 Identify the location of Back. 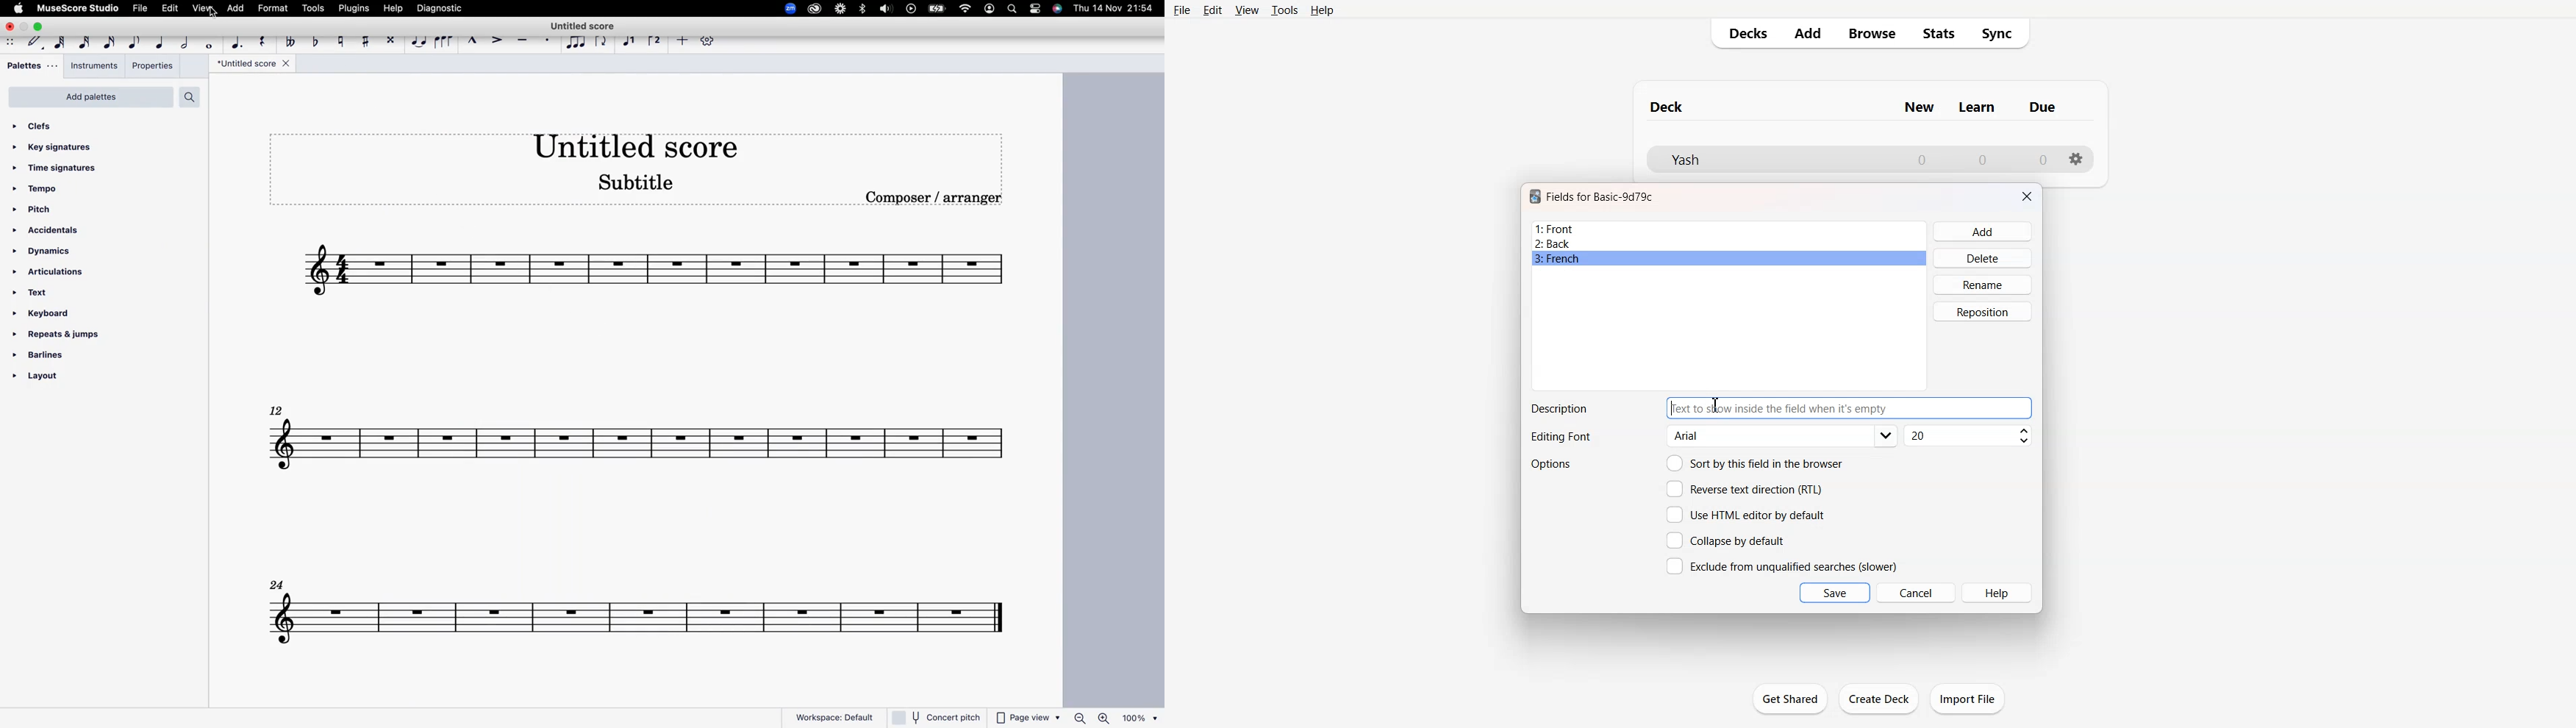
(1728, 243).